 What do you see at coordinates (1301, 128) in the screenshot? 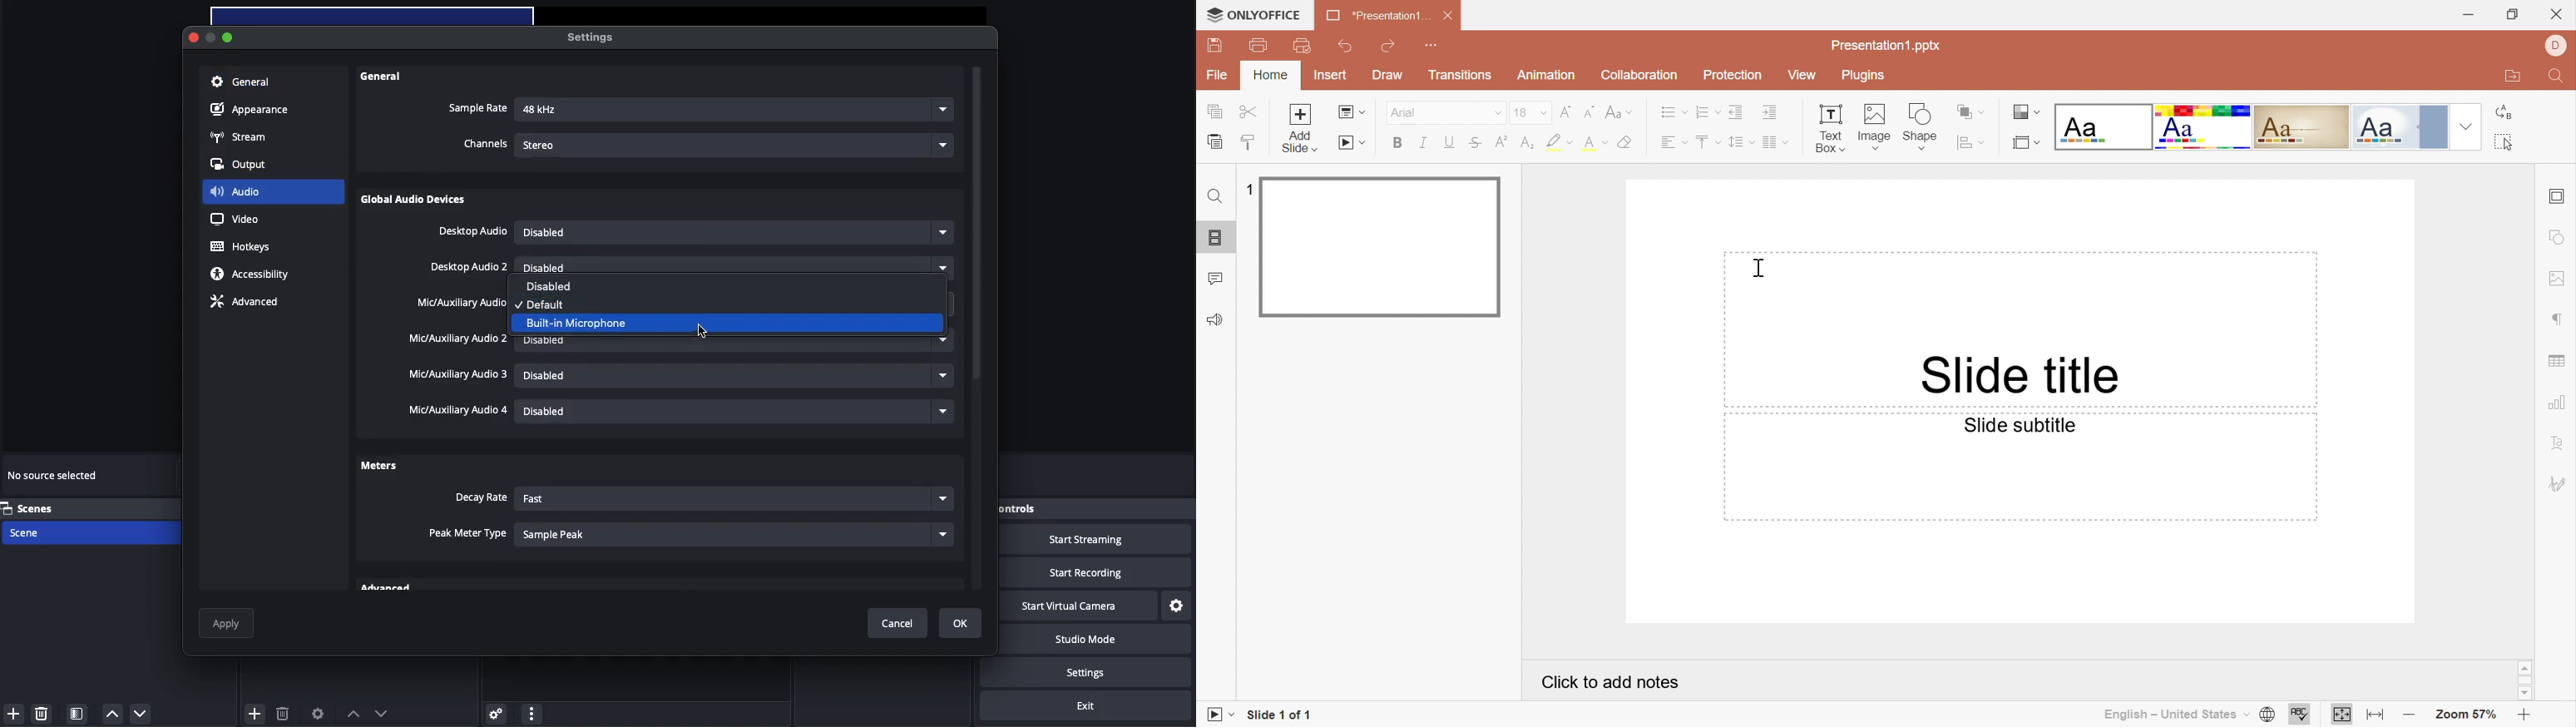
I see `Add slide` at bounding box center [1301, 128].